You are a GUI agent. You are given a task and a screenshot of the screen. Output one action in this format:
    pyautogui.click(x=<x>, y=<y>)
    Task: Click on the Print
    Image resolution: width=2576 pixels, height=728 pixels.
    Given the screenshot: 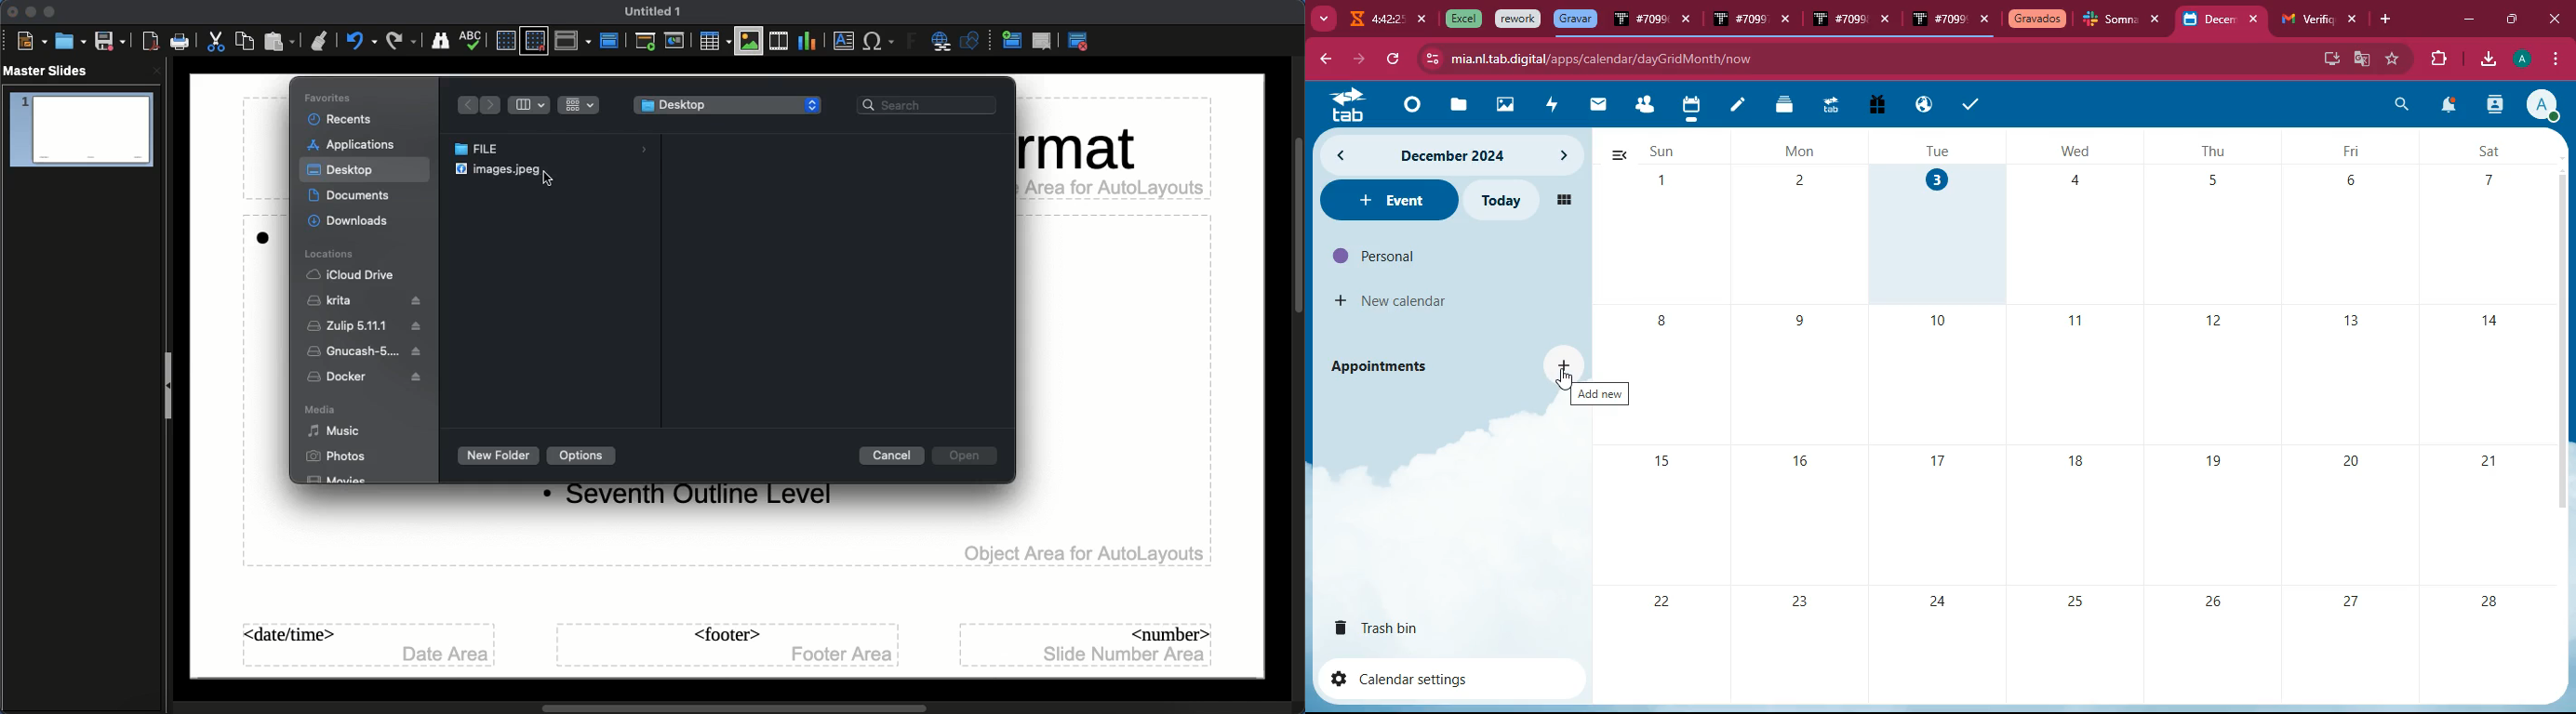 What is the action you would take?
    pyautogui.click(x=180, y=42)
    